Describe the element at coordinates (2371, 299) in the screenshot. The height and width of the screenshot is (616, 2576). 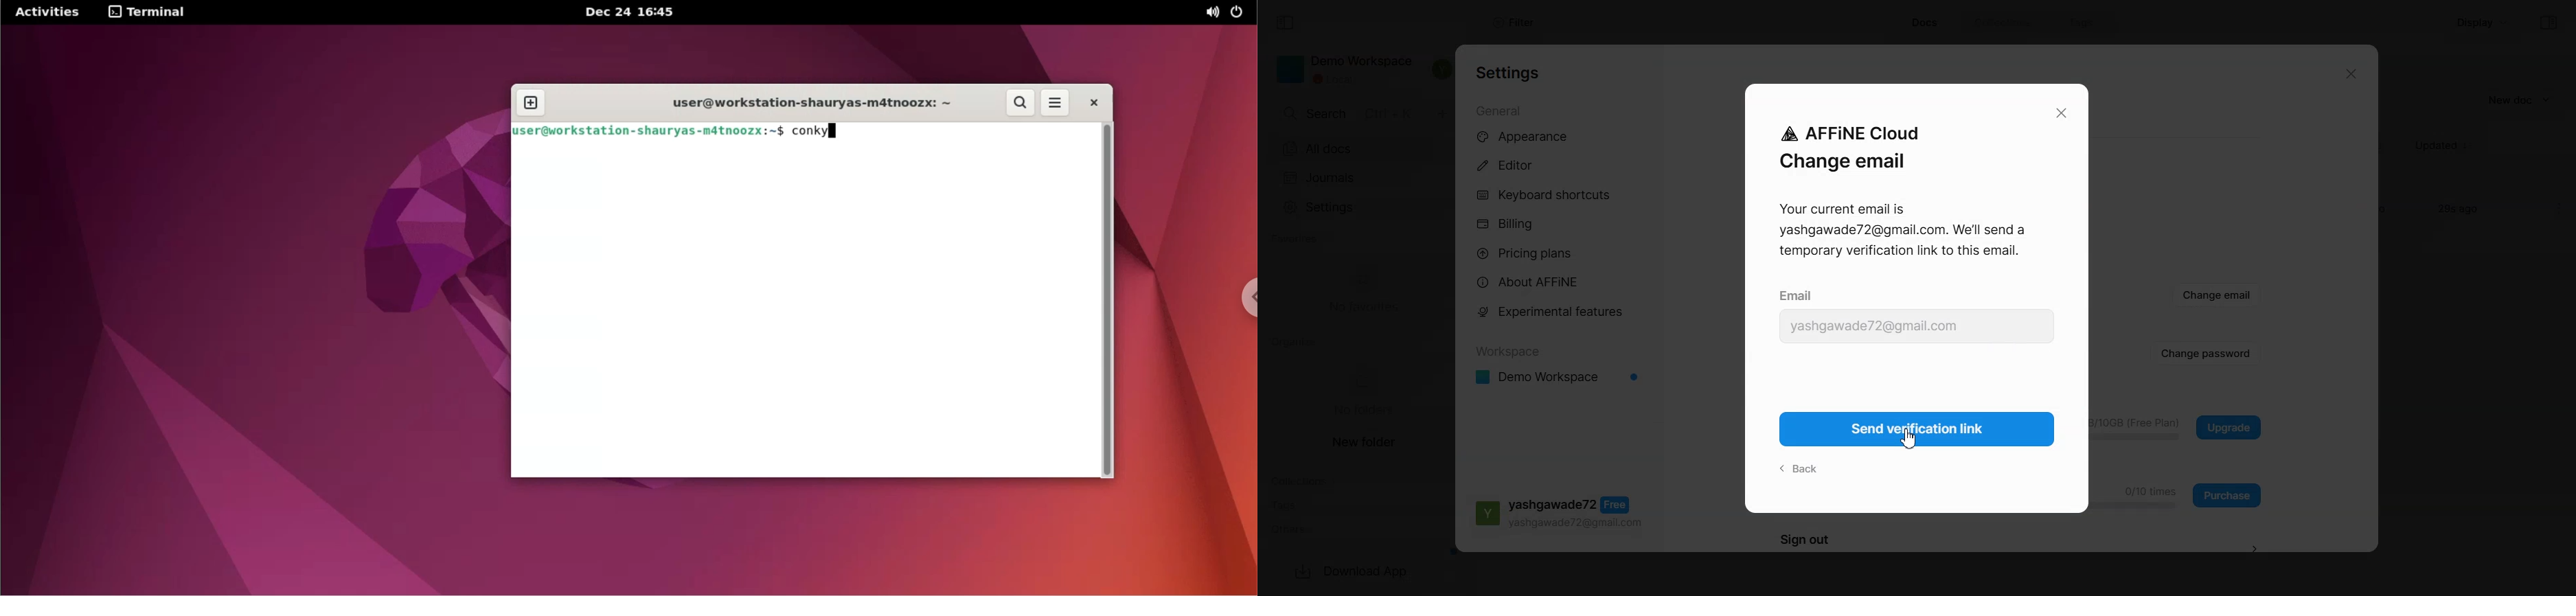
I see `Vertical scroll bar` at that location.